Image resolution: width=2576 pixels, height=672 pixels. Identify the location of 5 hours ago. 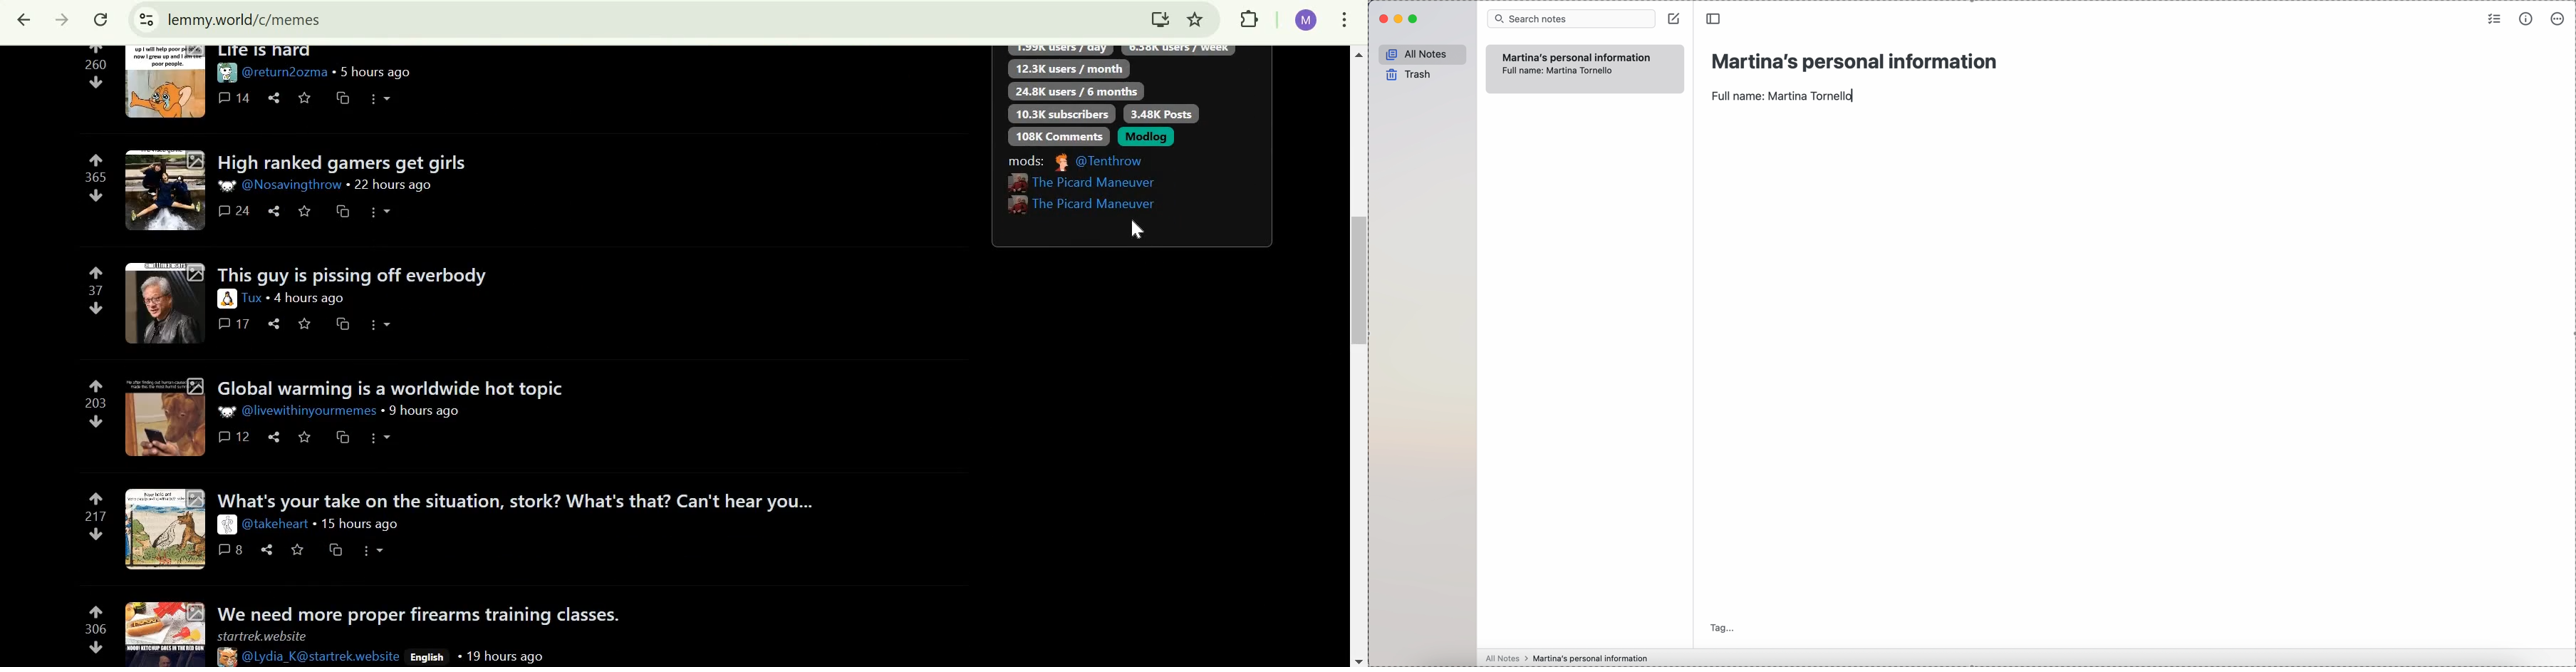
(371, 72).